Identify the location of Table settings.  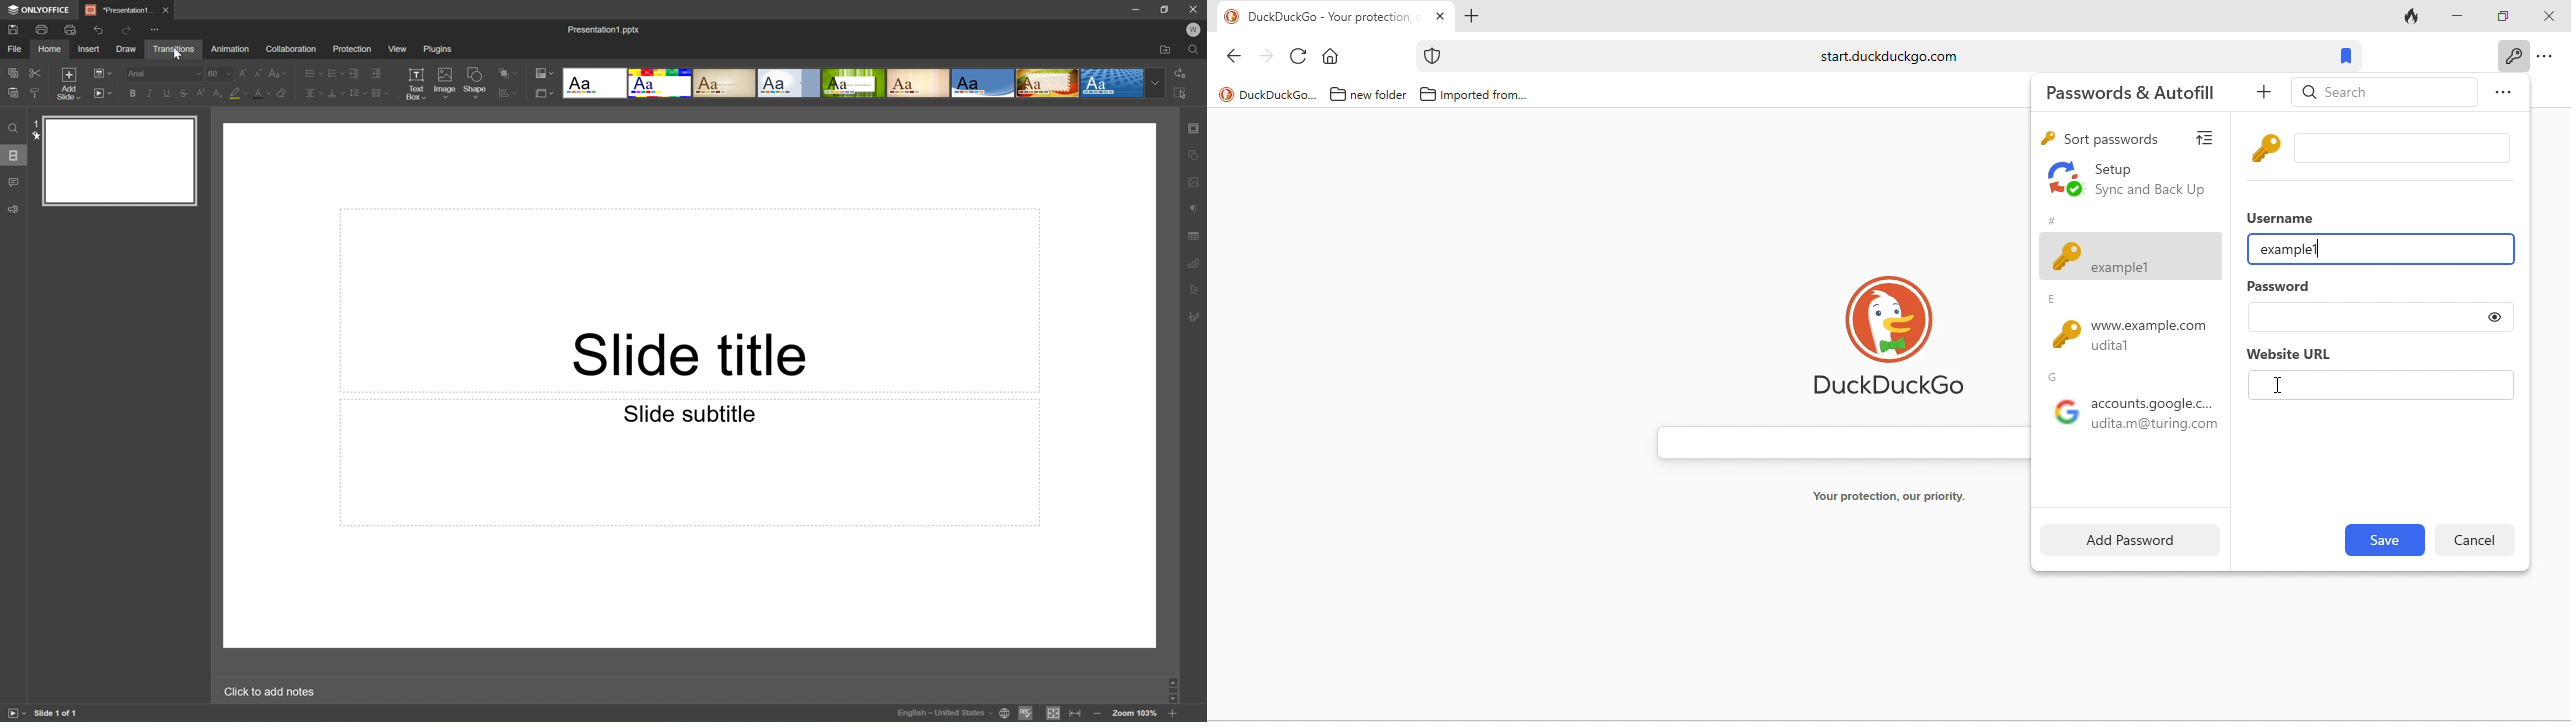
(1193, 235).